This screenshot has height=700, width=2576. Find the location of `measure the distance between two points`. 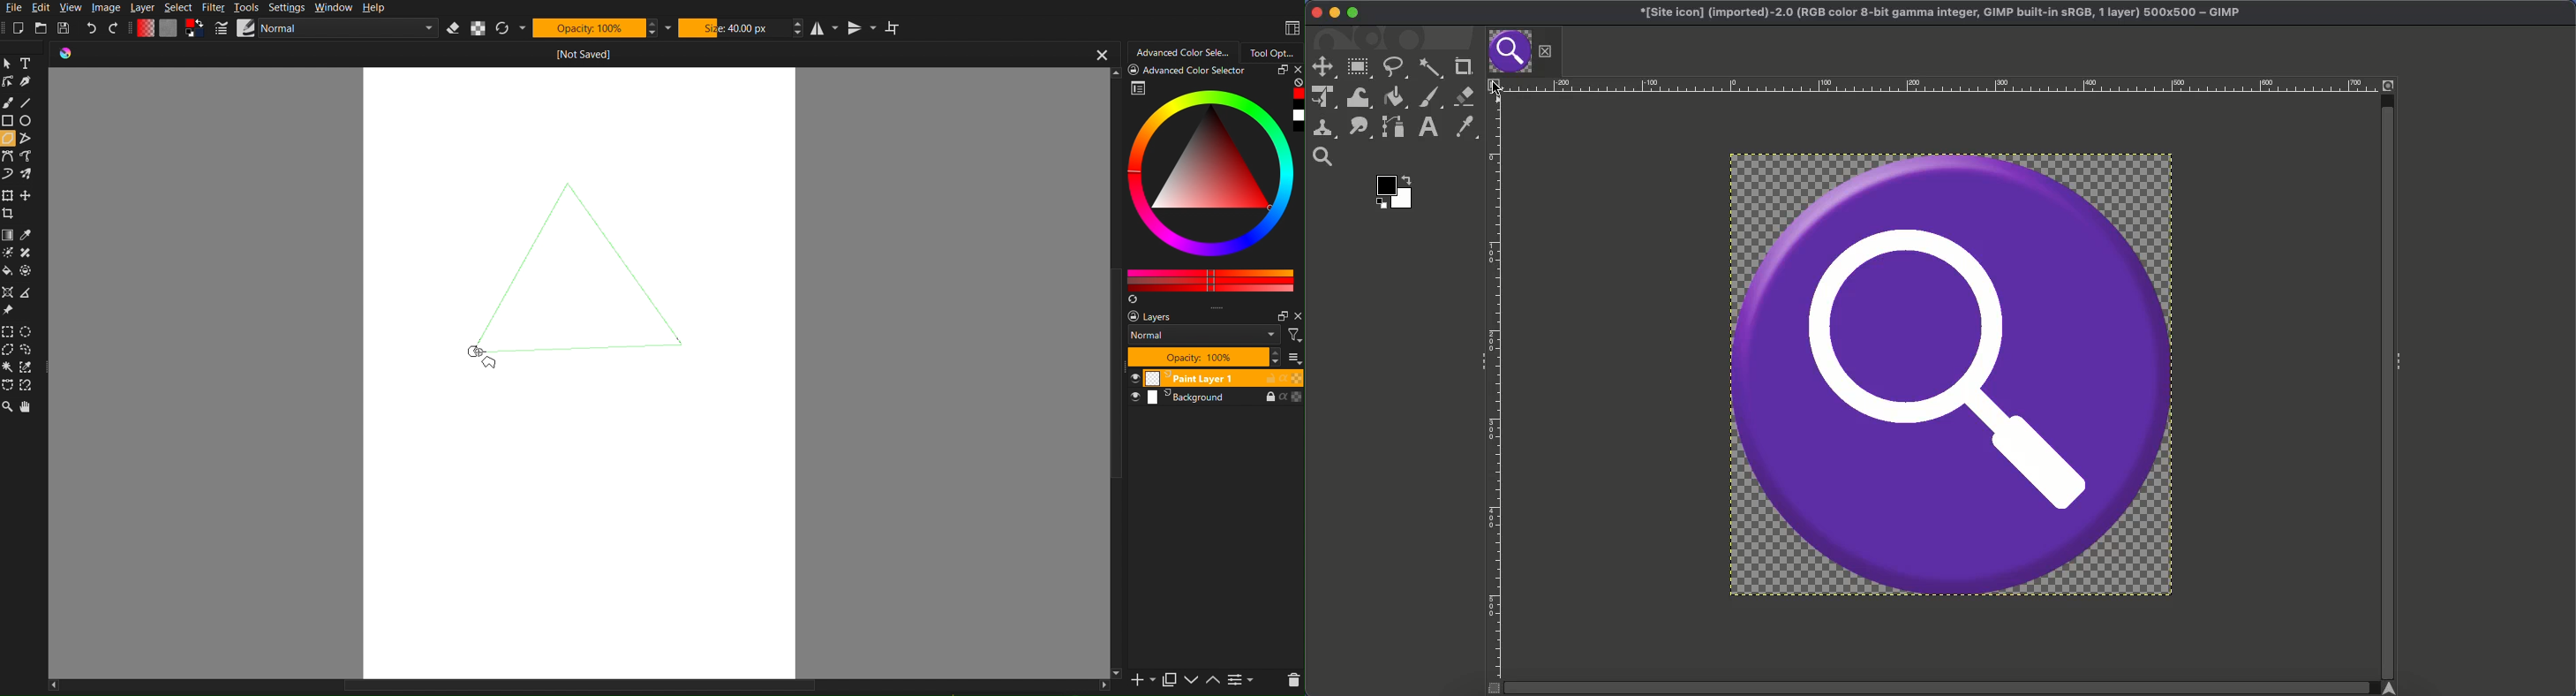

measure the distance between two points is located at coordinates (31, 294).